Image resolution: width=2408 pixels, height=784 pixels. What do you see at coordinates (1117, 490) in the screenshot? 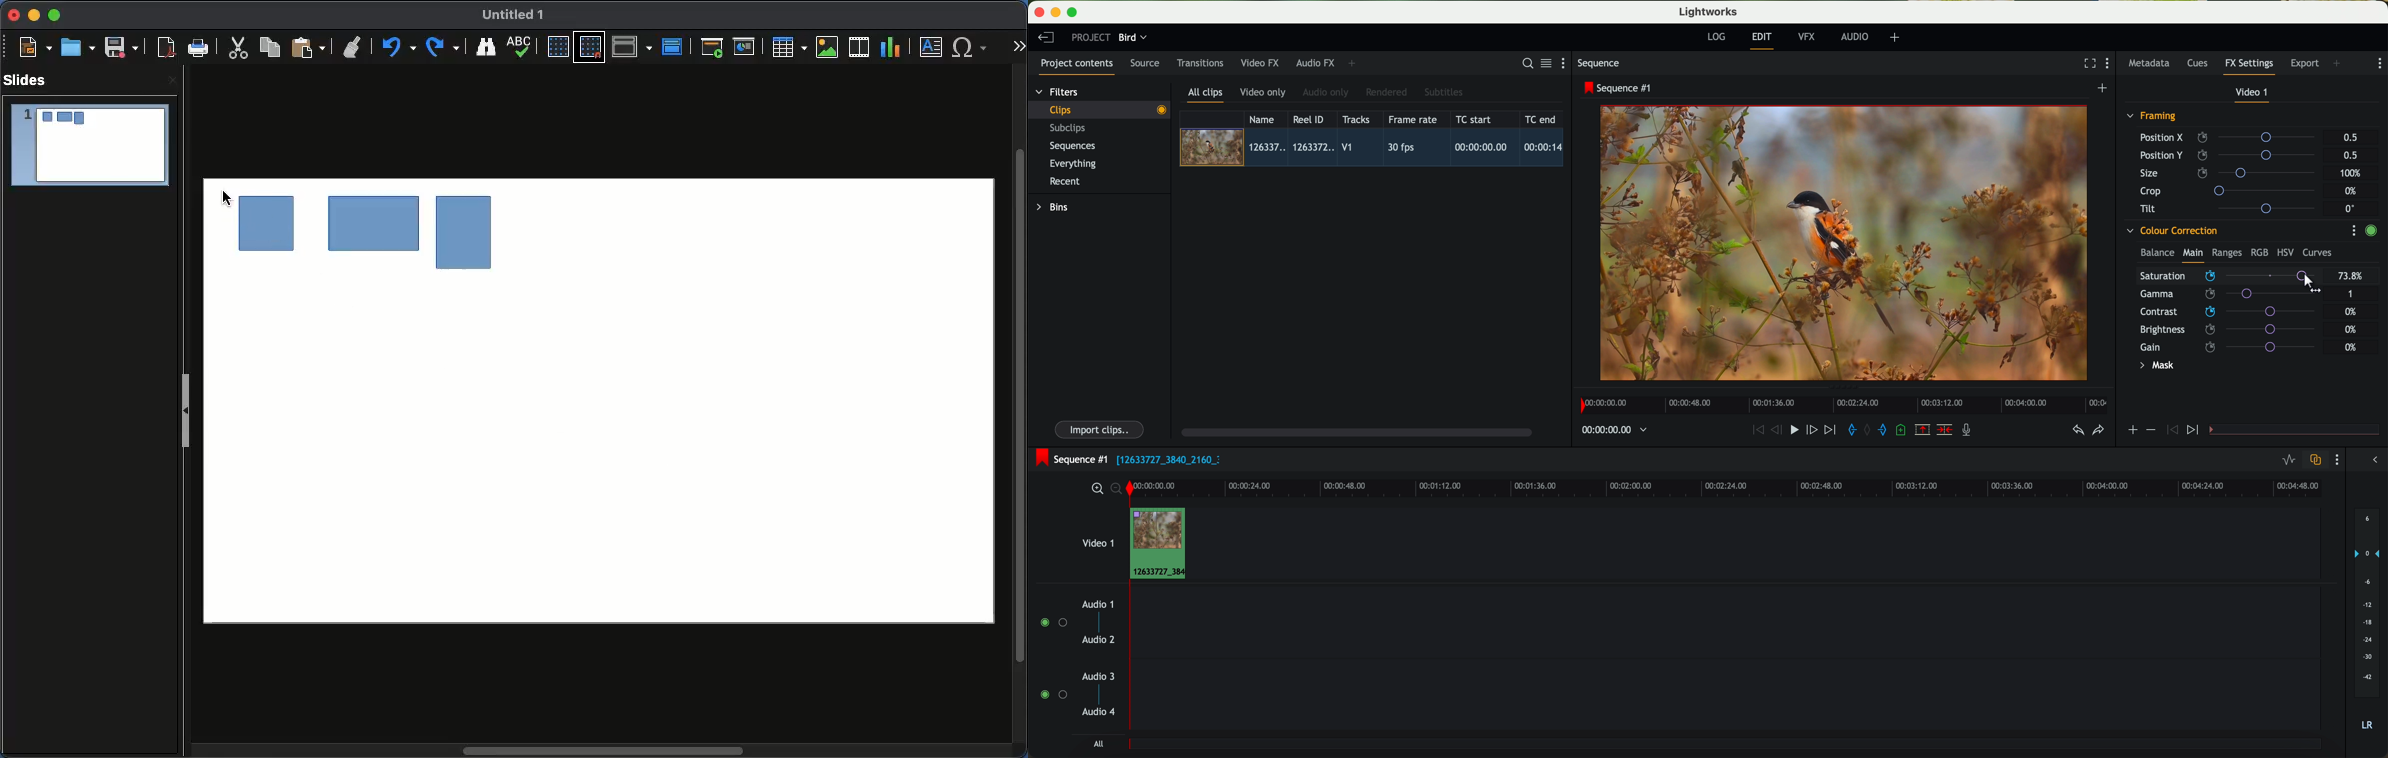
I see `zoom out` at bounding box center [1117, 490].